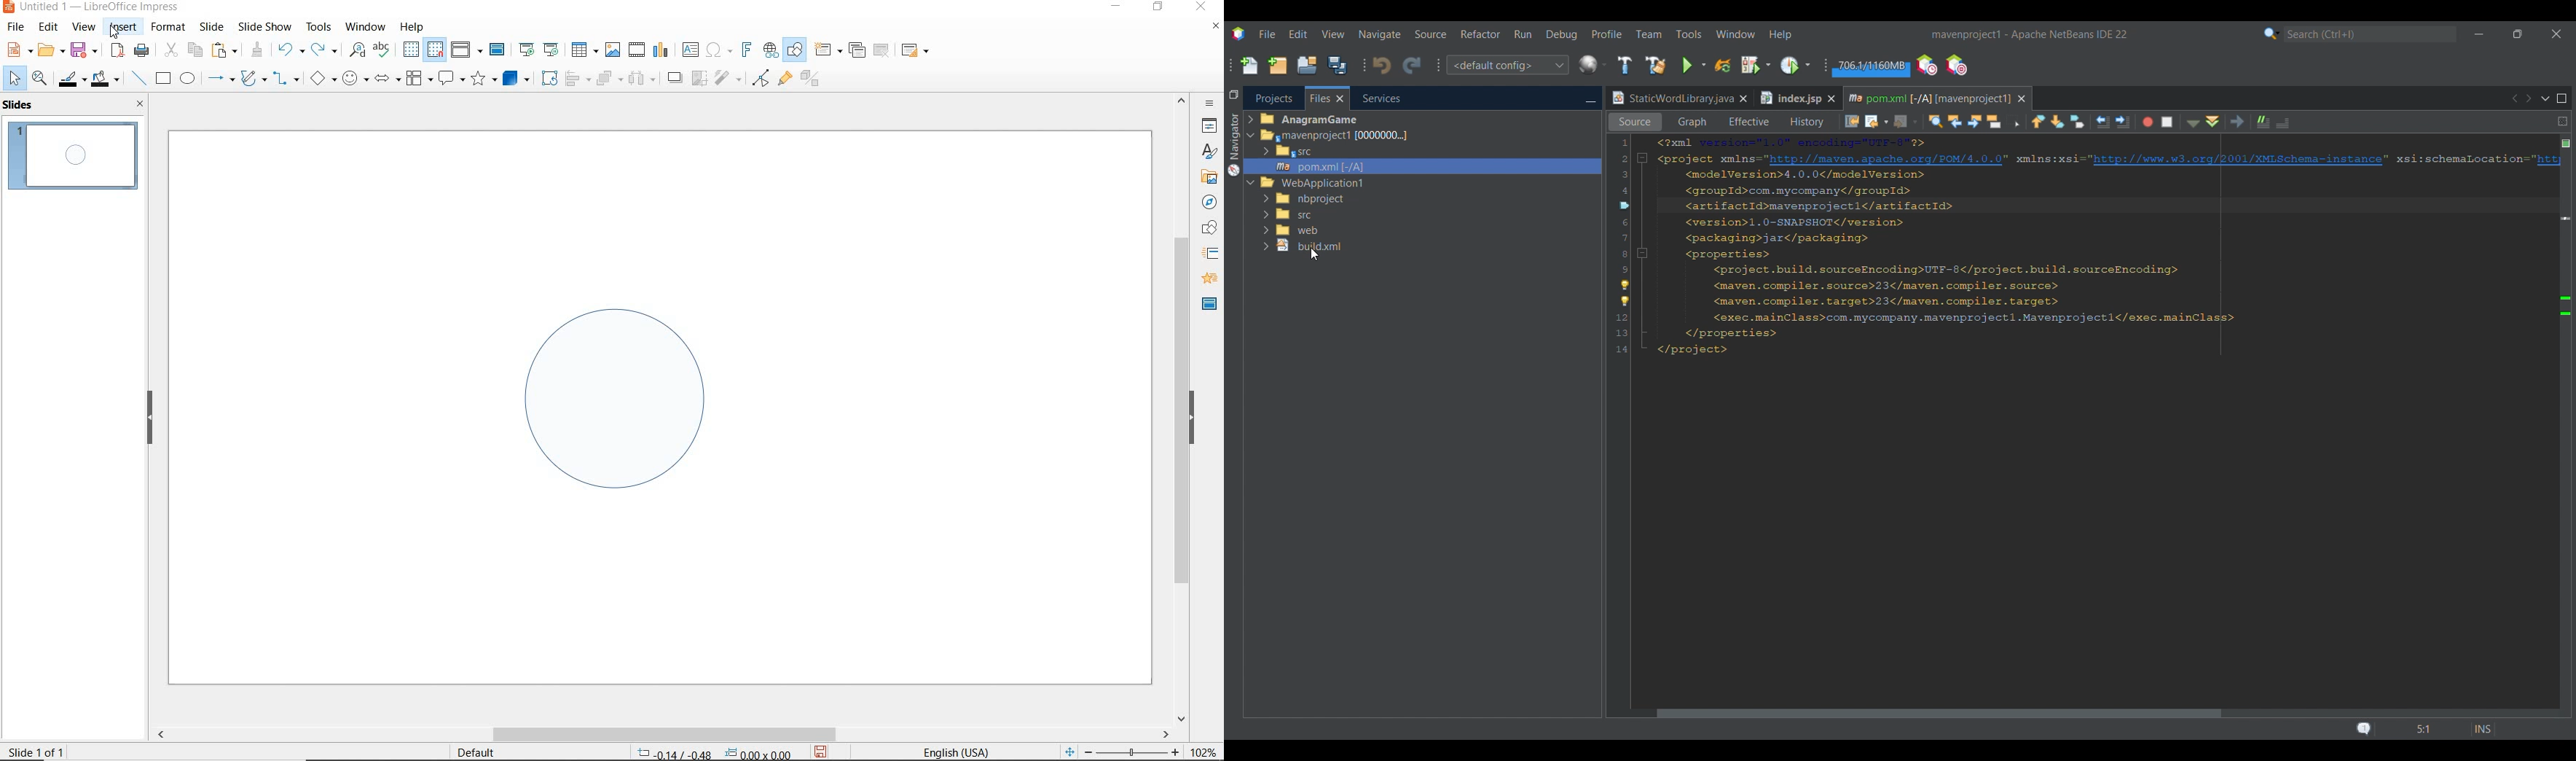  I want to click on cut, so click(169, 50).